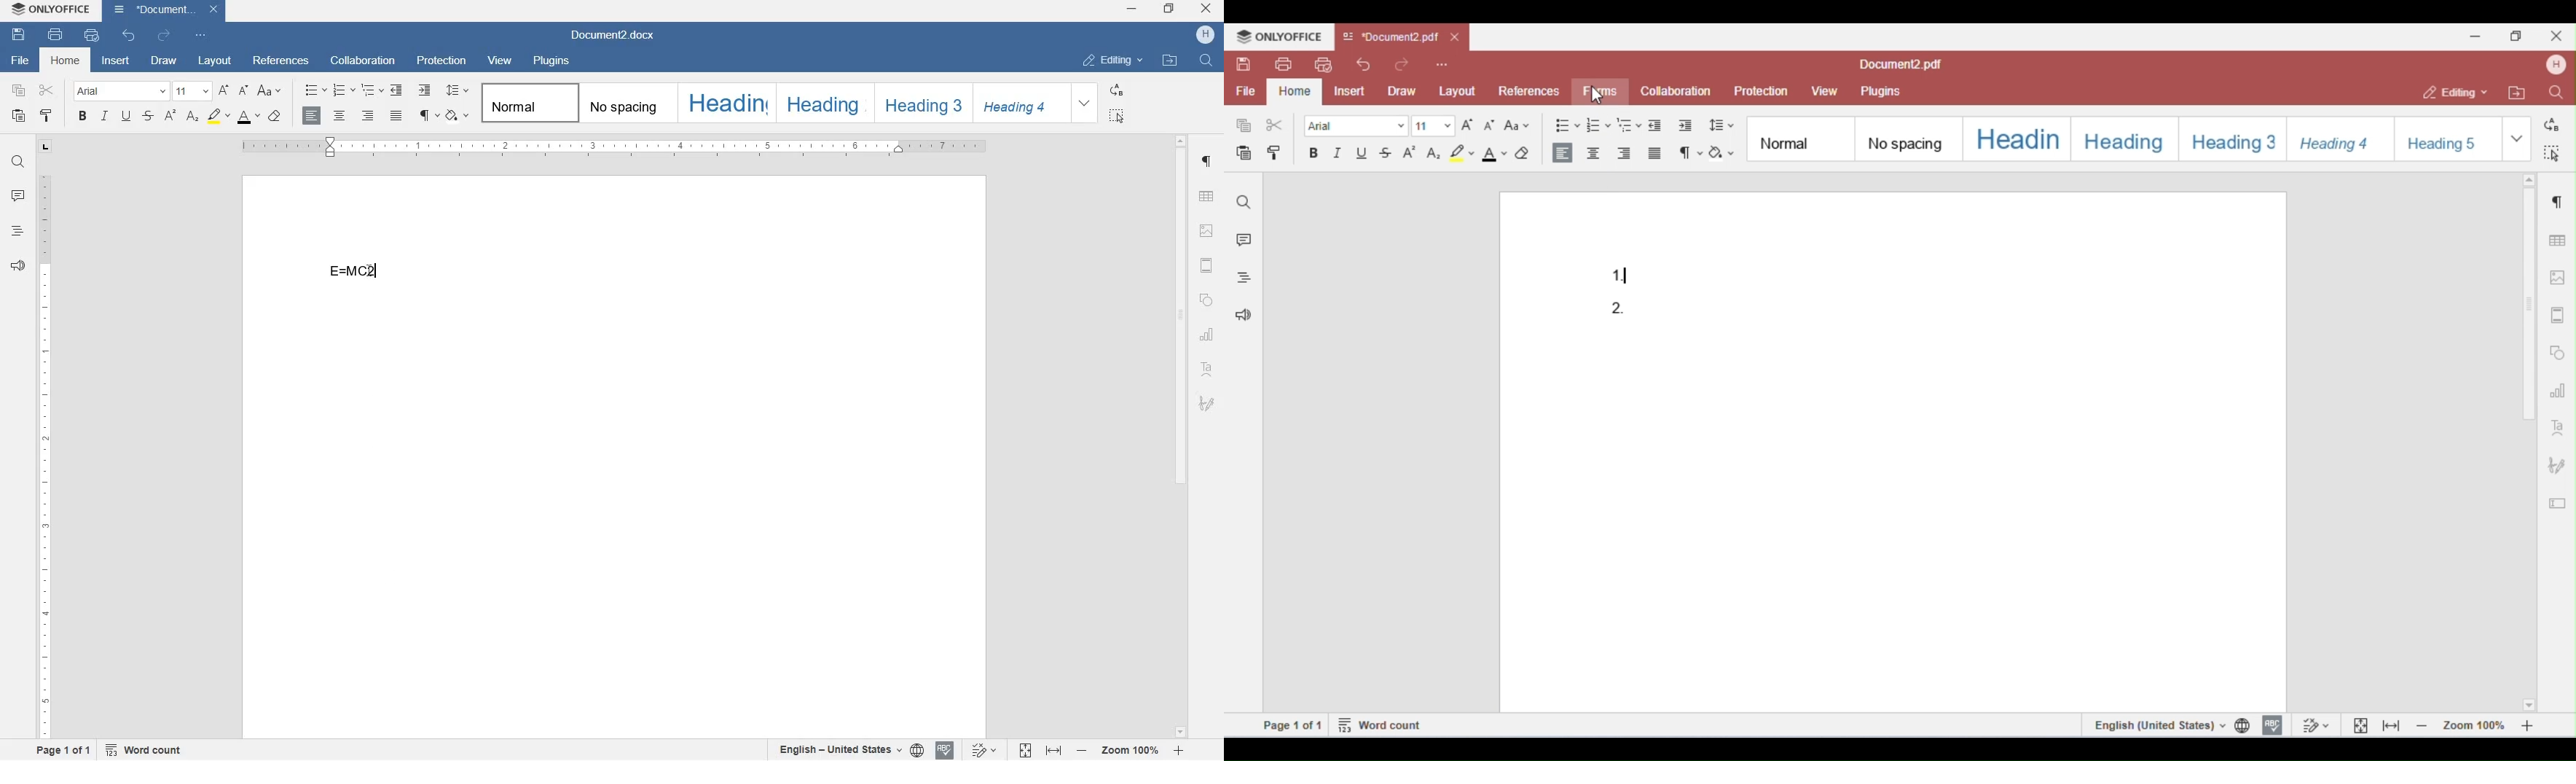  Describe the element at coordinates (20, 163) in the screenshot. I see `find` at that location.